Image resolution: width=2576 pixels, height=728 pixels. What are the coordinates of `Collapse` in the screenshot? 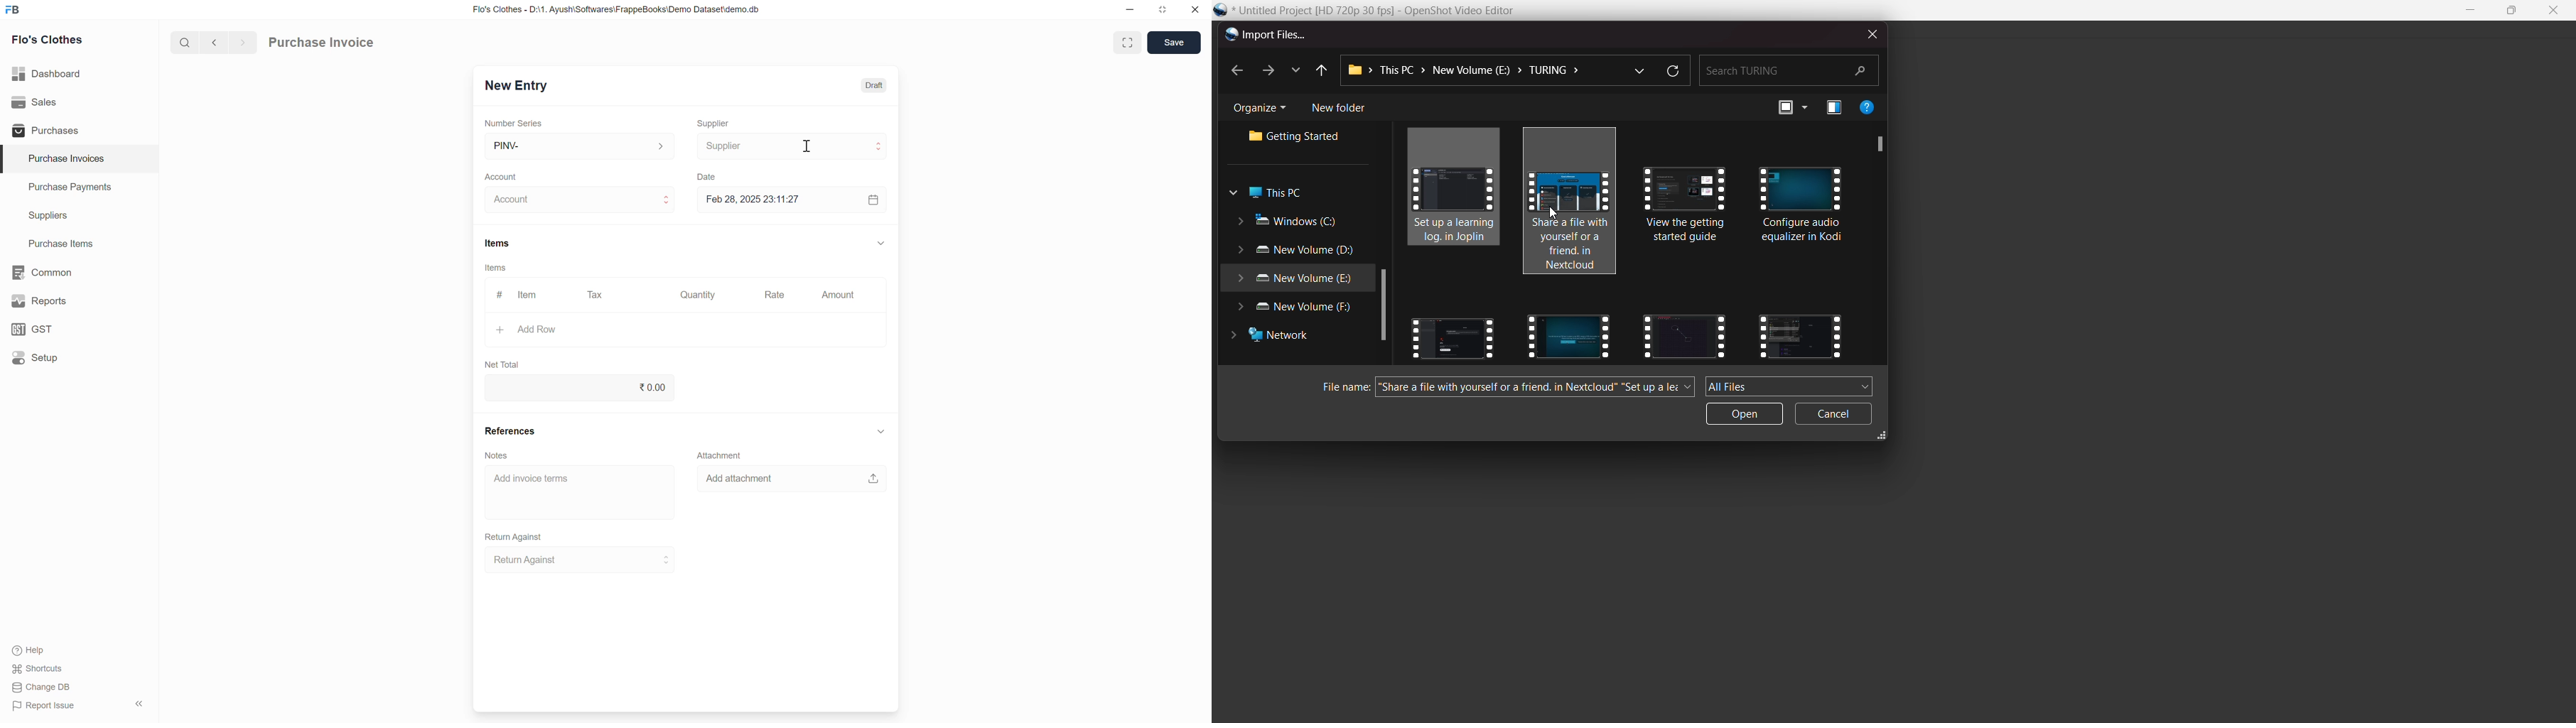 It's located at (882, 243).